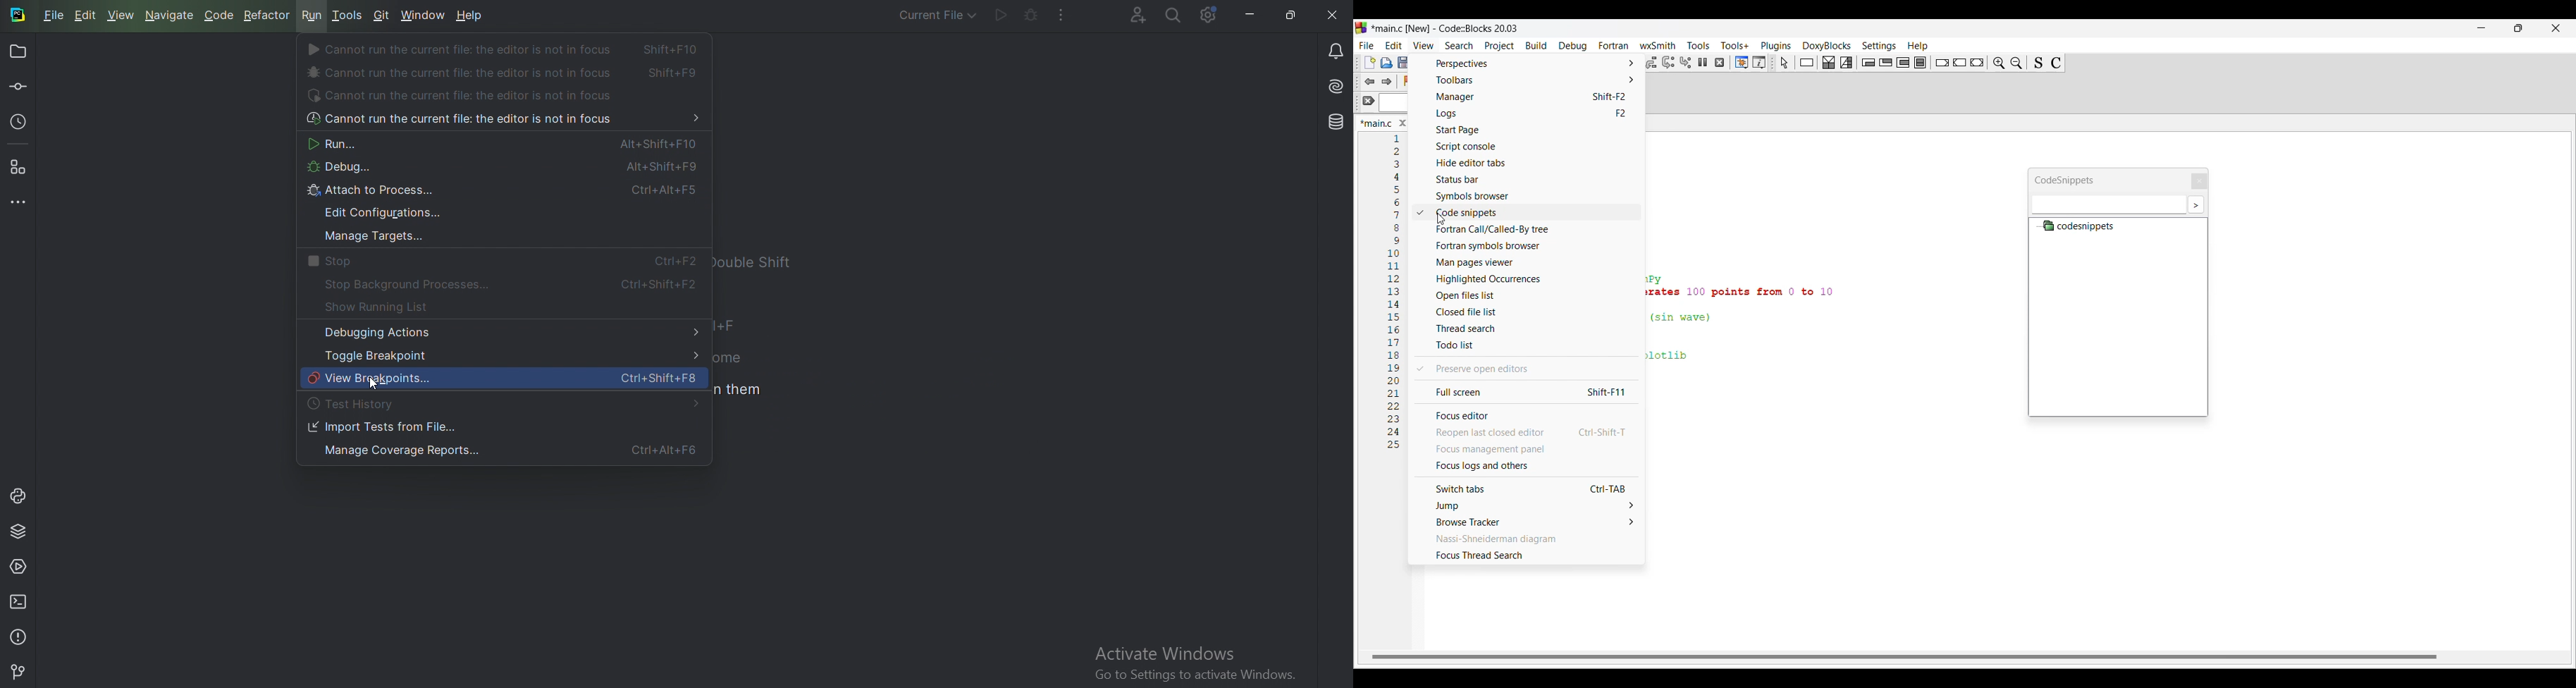  What do you see at coordinates (1535, 229) in the screenshot?
I see `Fortran call/Called-by tree` at bounding box center [1535, 229].